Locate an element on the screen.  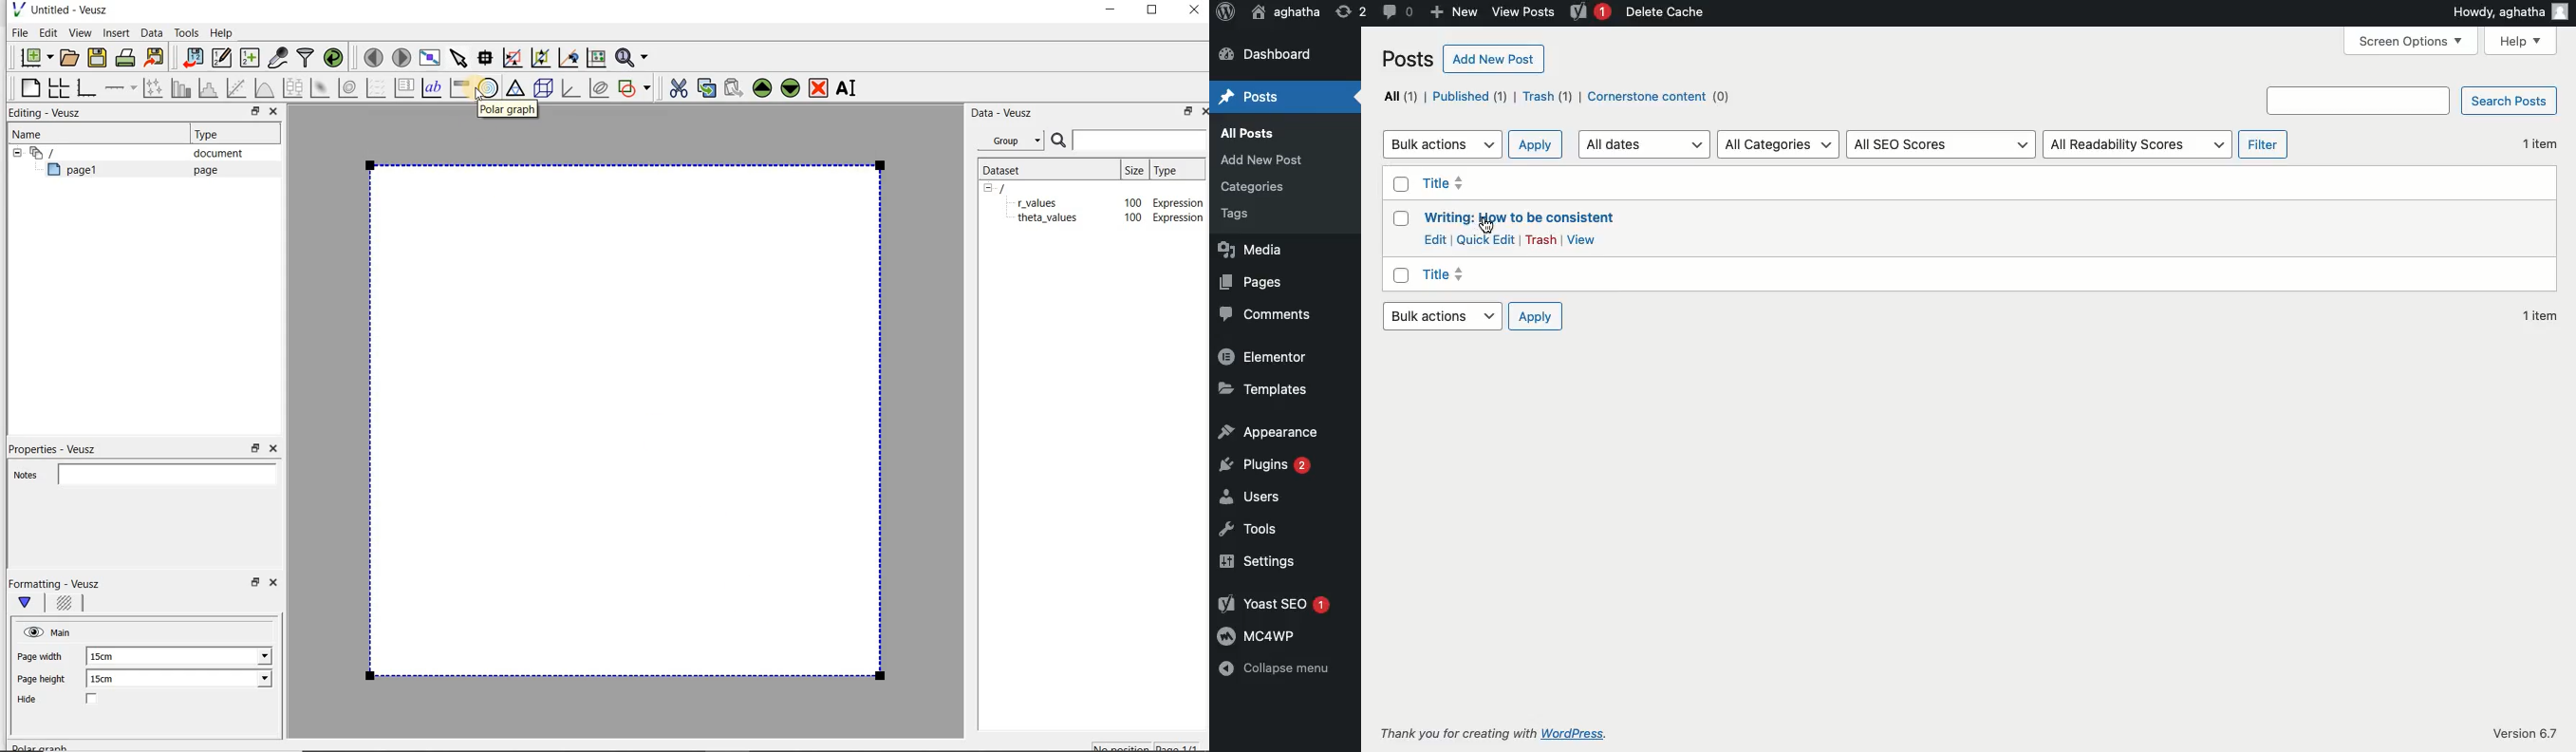
size is located at coordinates (1133, 168).